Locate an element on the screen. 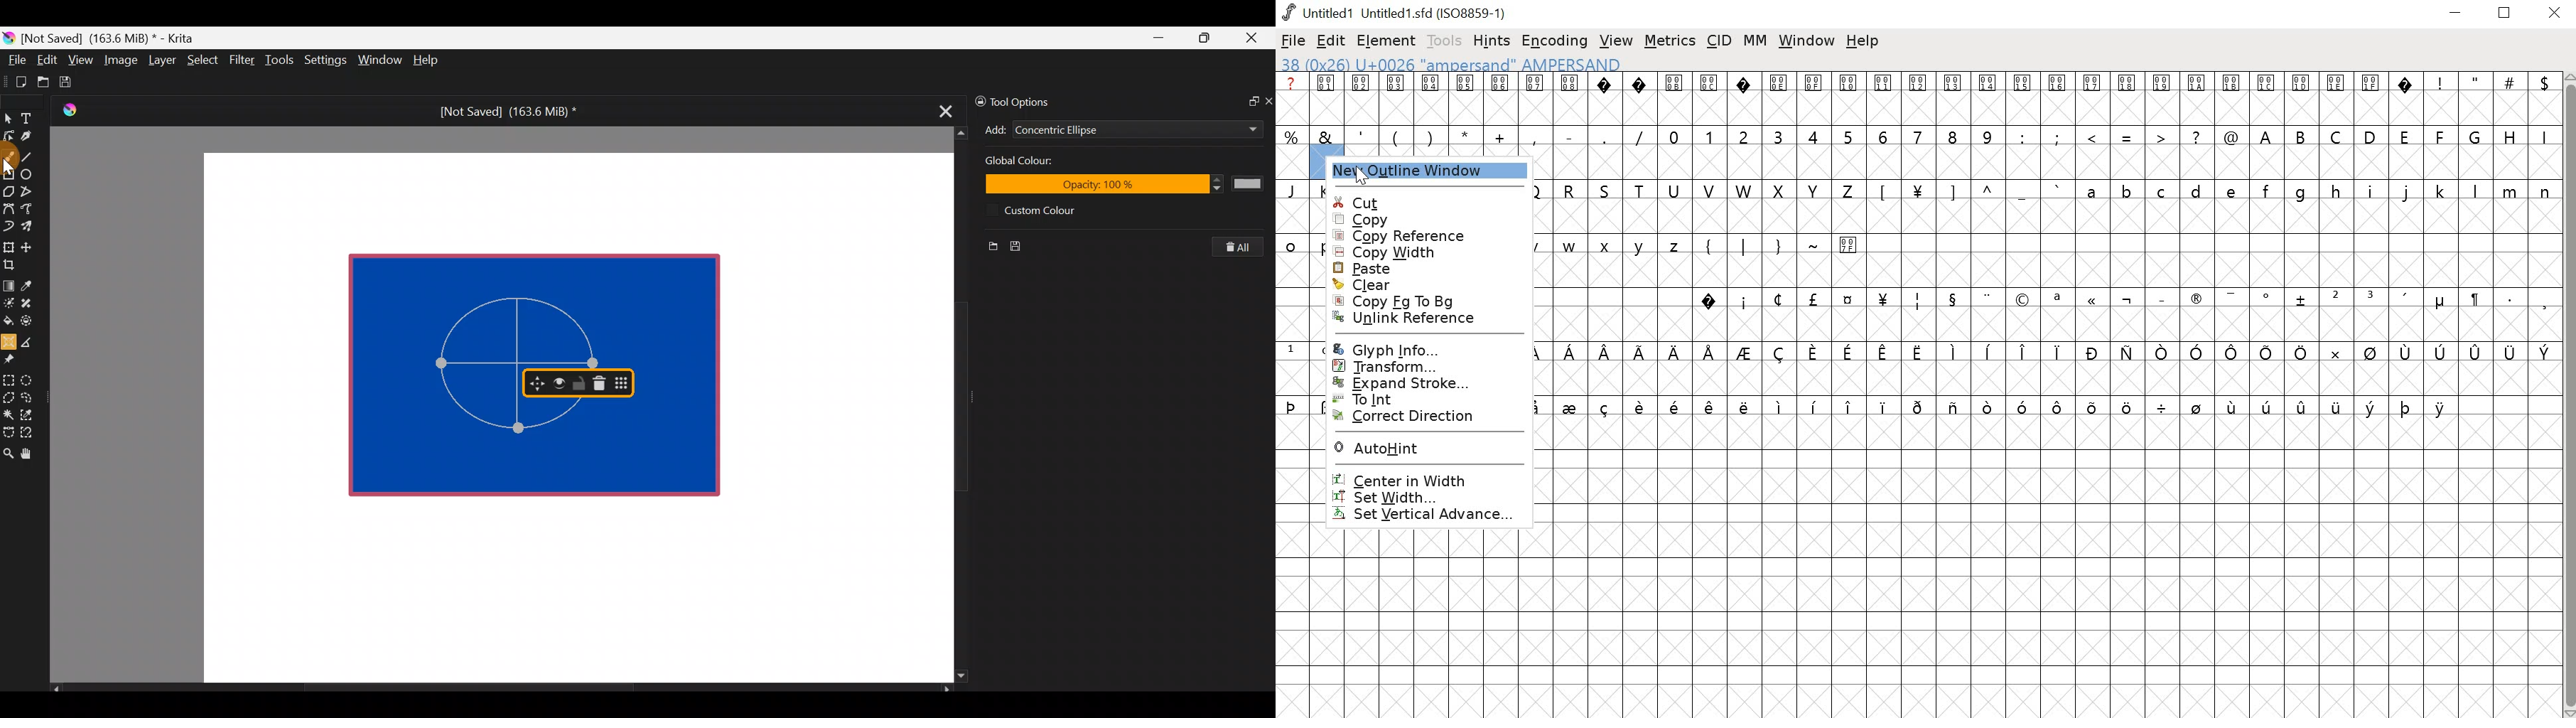  Lock/Unlock is located at coordinates (579, 381).